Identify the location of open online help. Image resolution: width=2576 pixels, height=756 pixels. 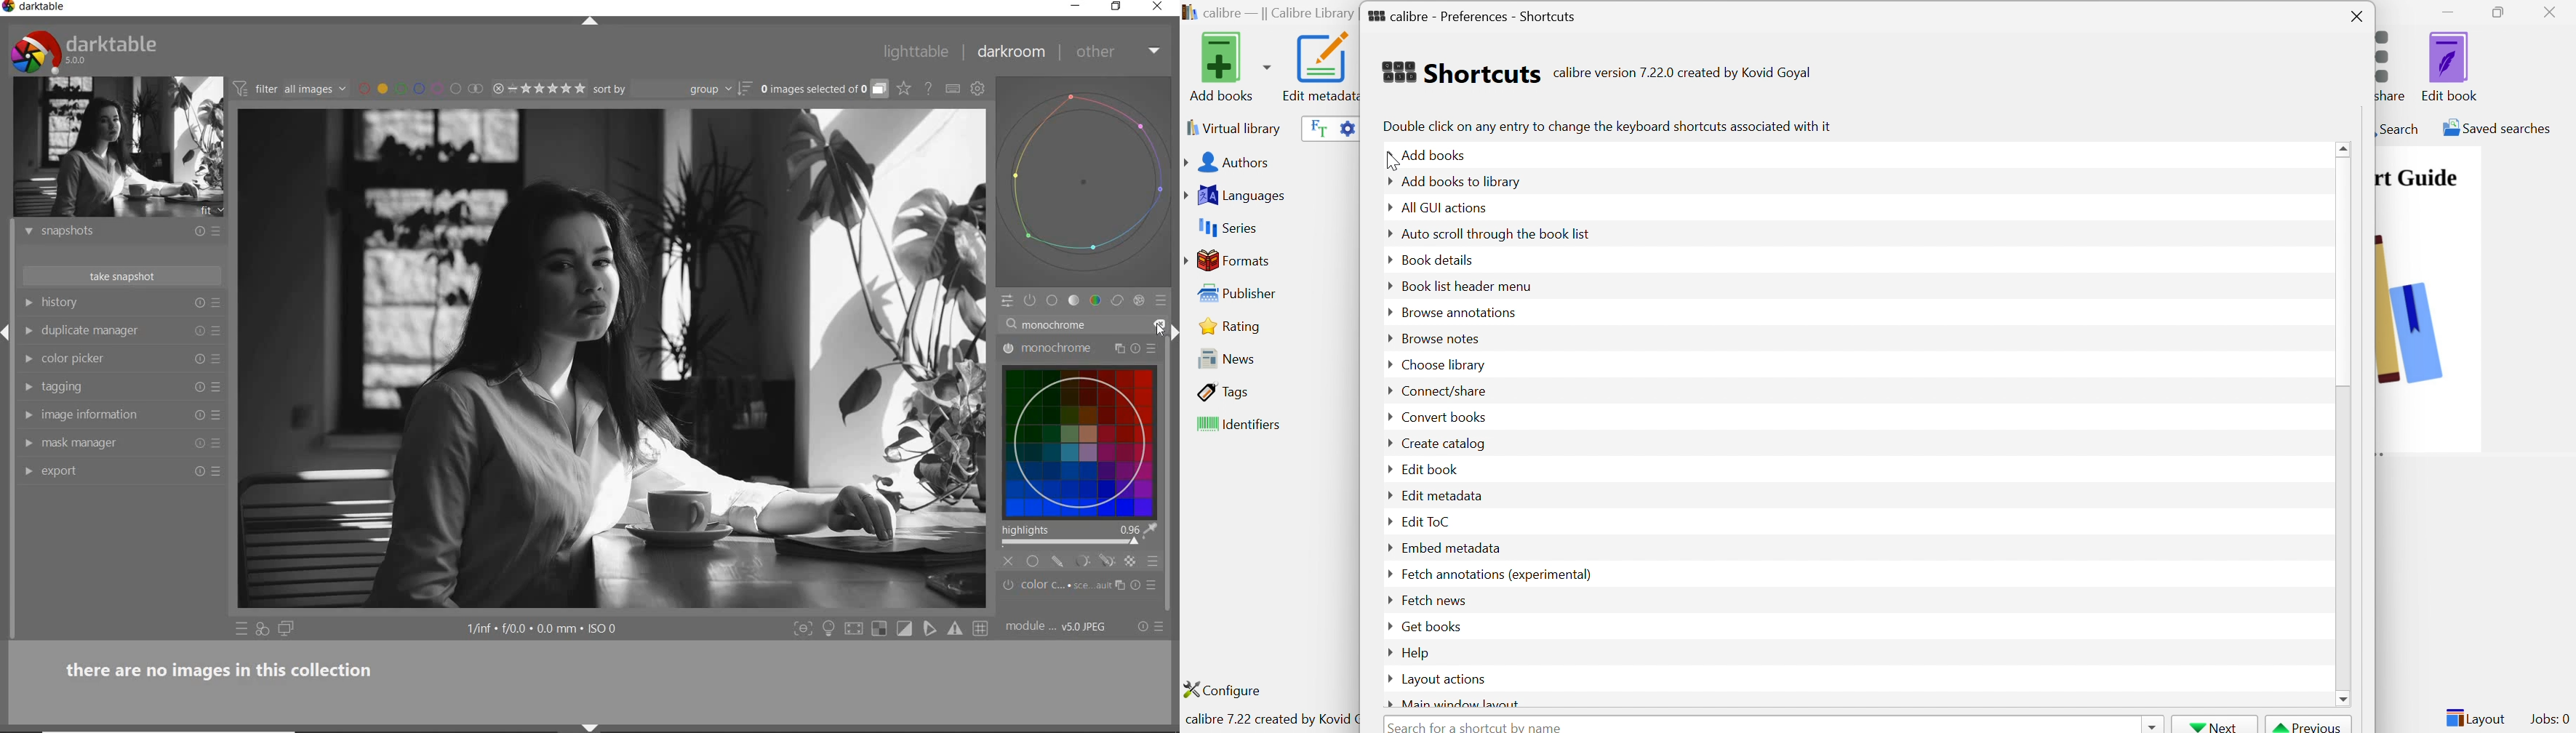
(928, 88).